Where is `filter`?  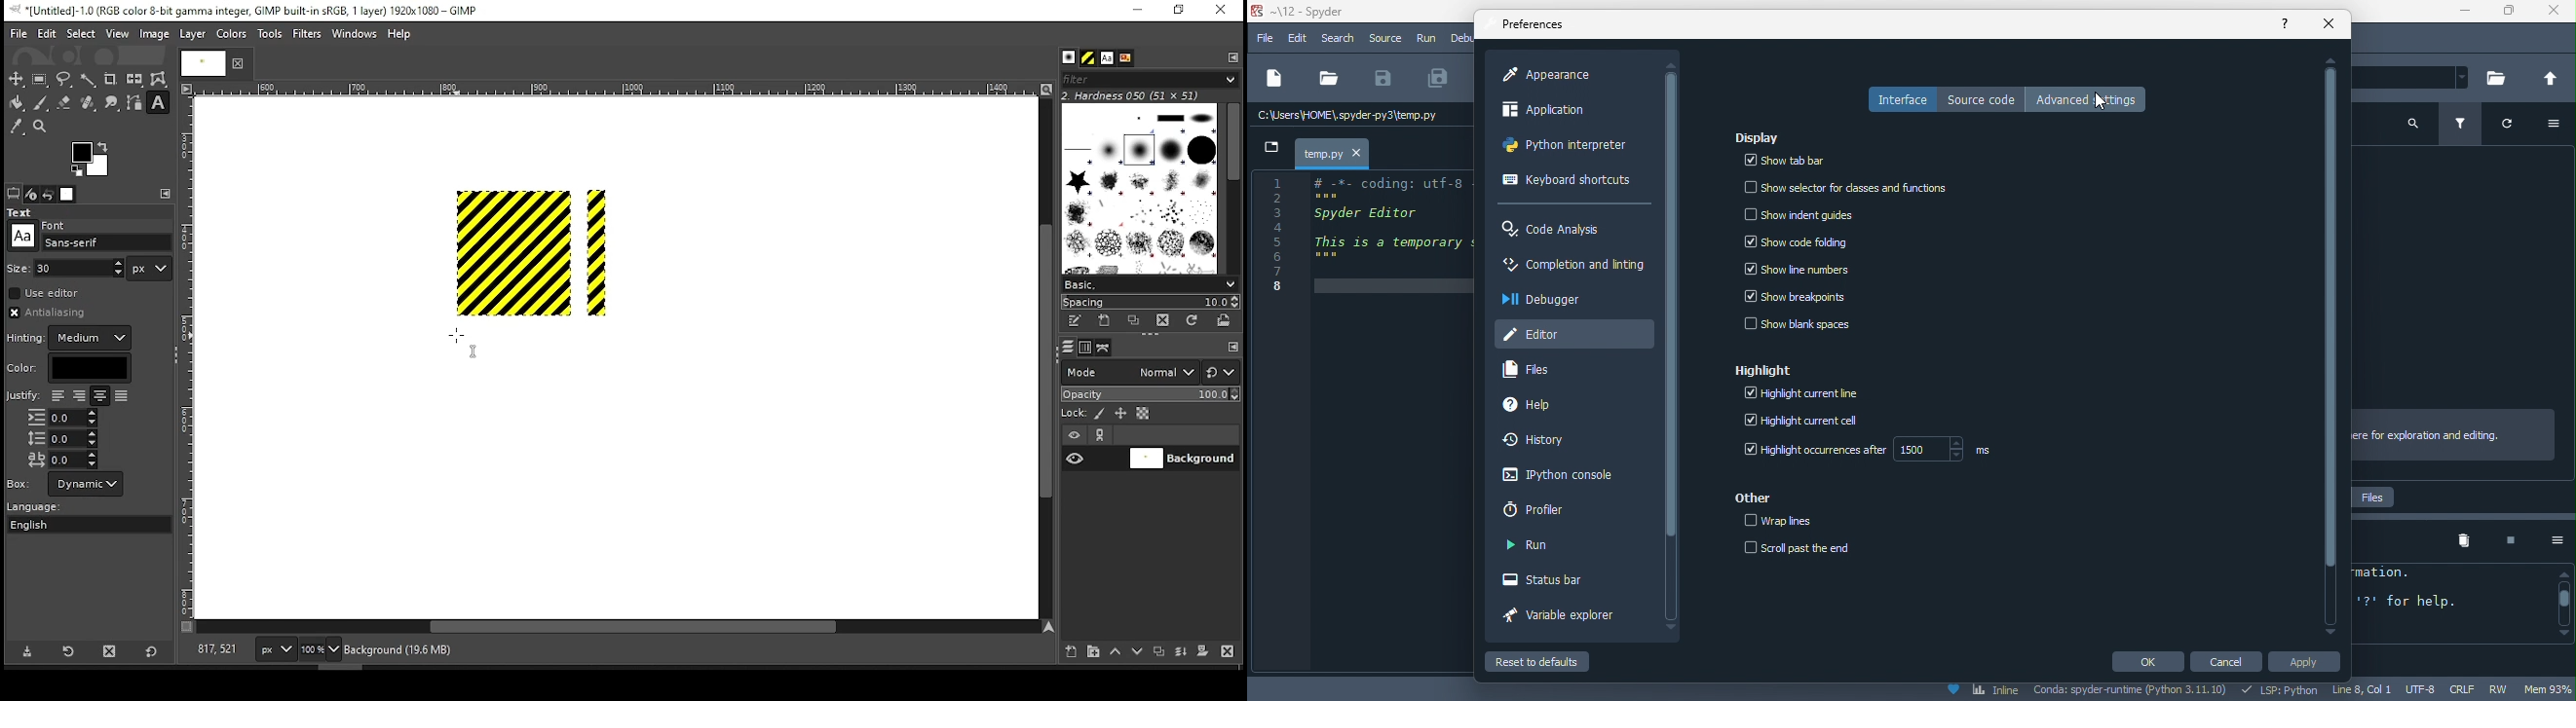
filter is located at coordinates (2464, 126).